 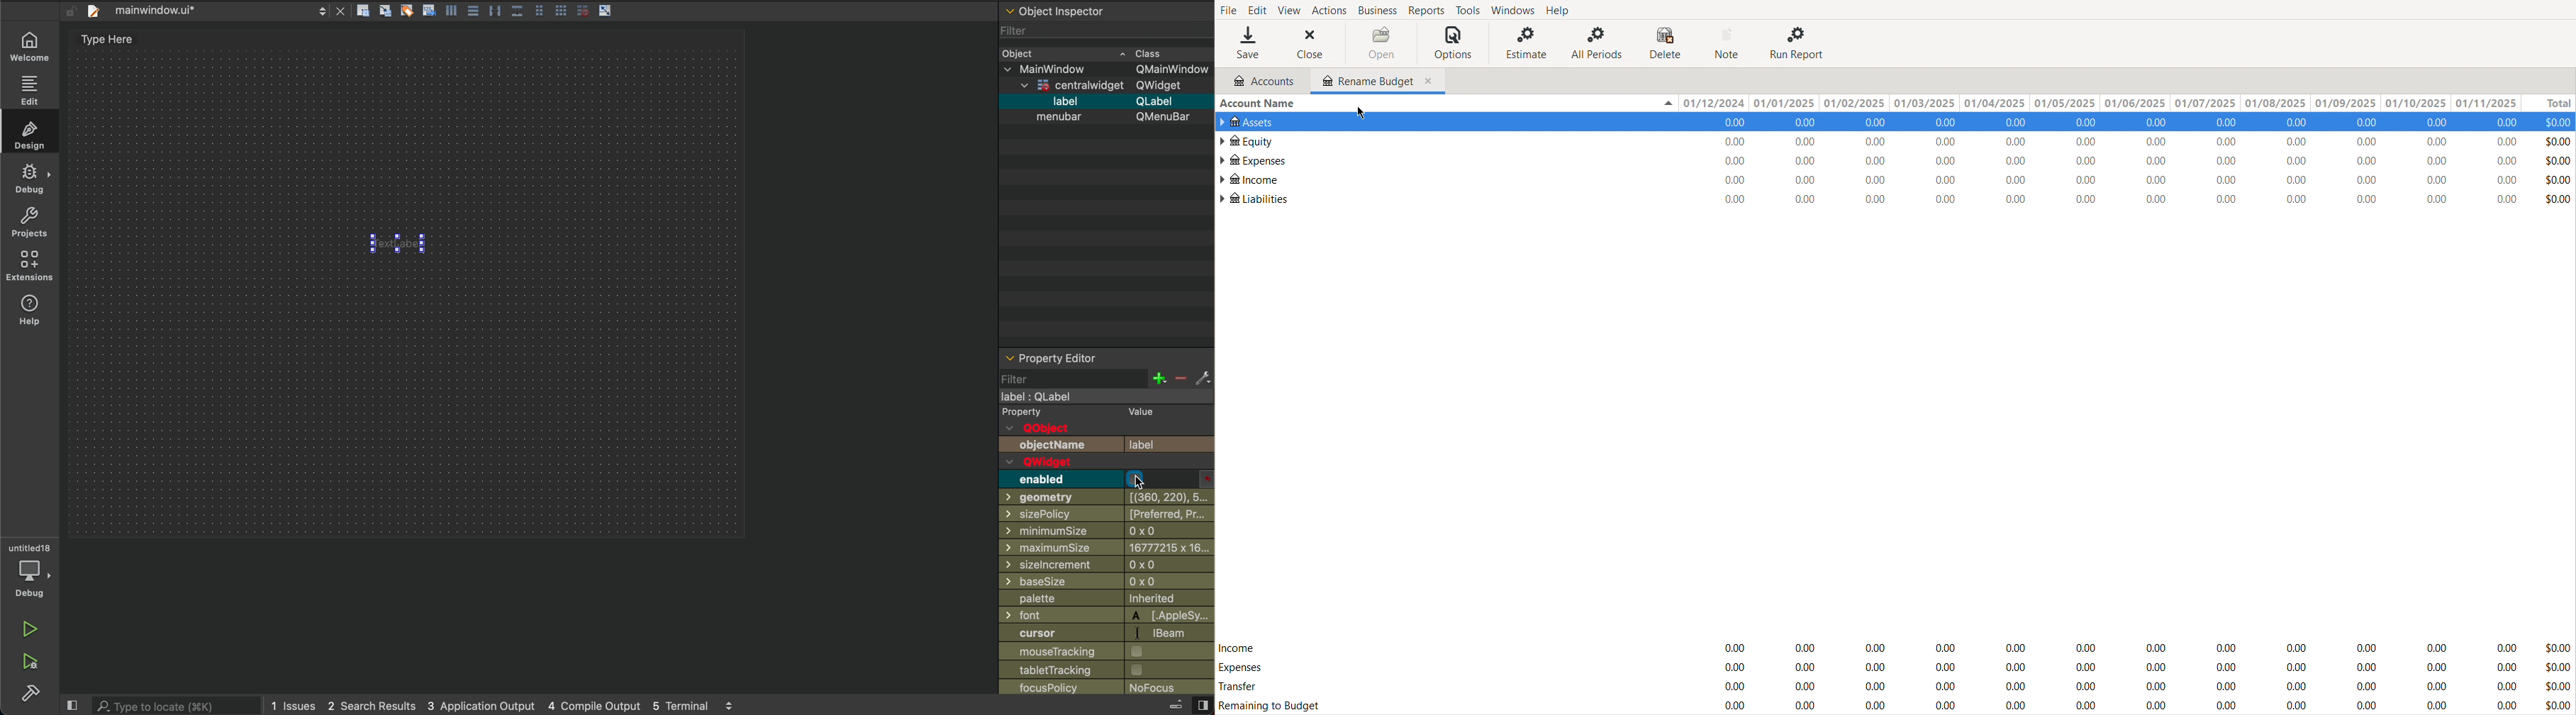 I want to click on enabled, so click(x=1205, y=479).